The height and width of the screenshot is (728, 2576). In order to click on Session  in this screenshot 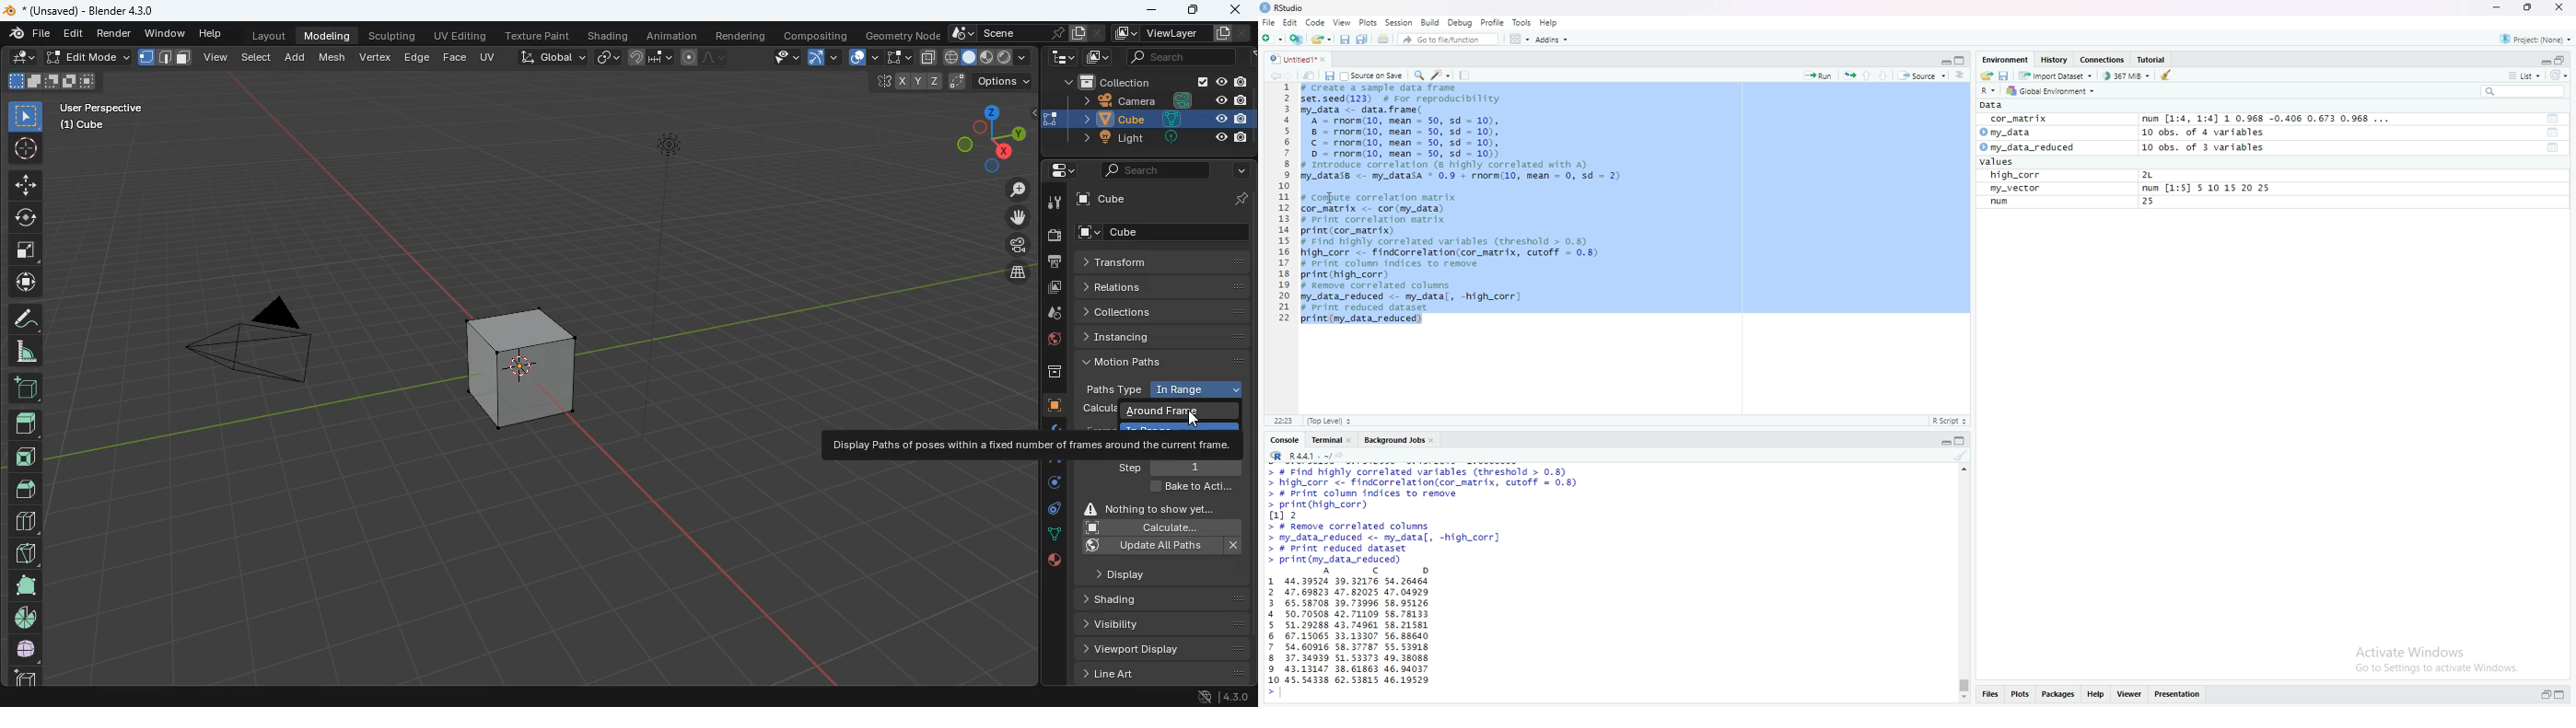, I will do `click(1400, 23)`.